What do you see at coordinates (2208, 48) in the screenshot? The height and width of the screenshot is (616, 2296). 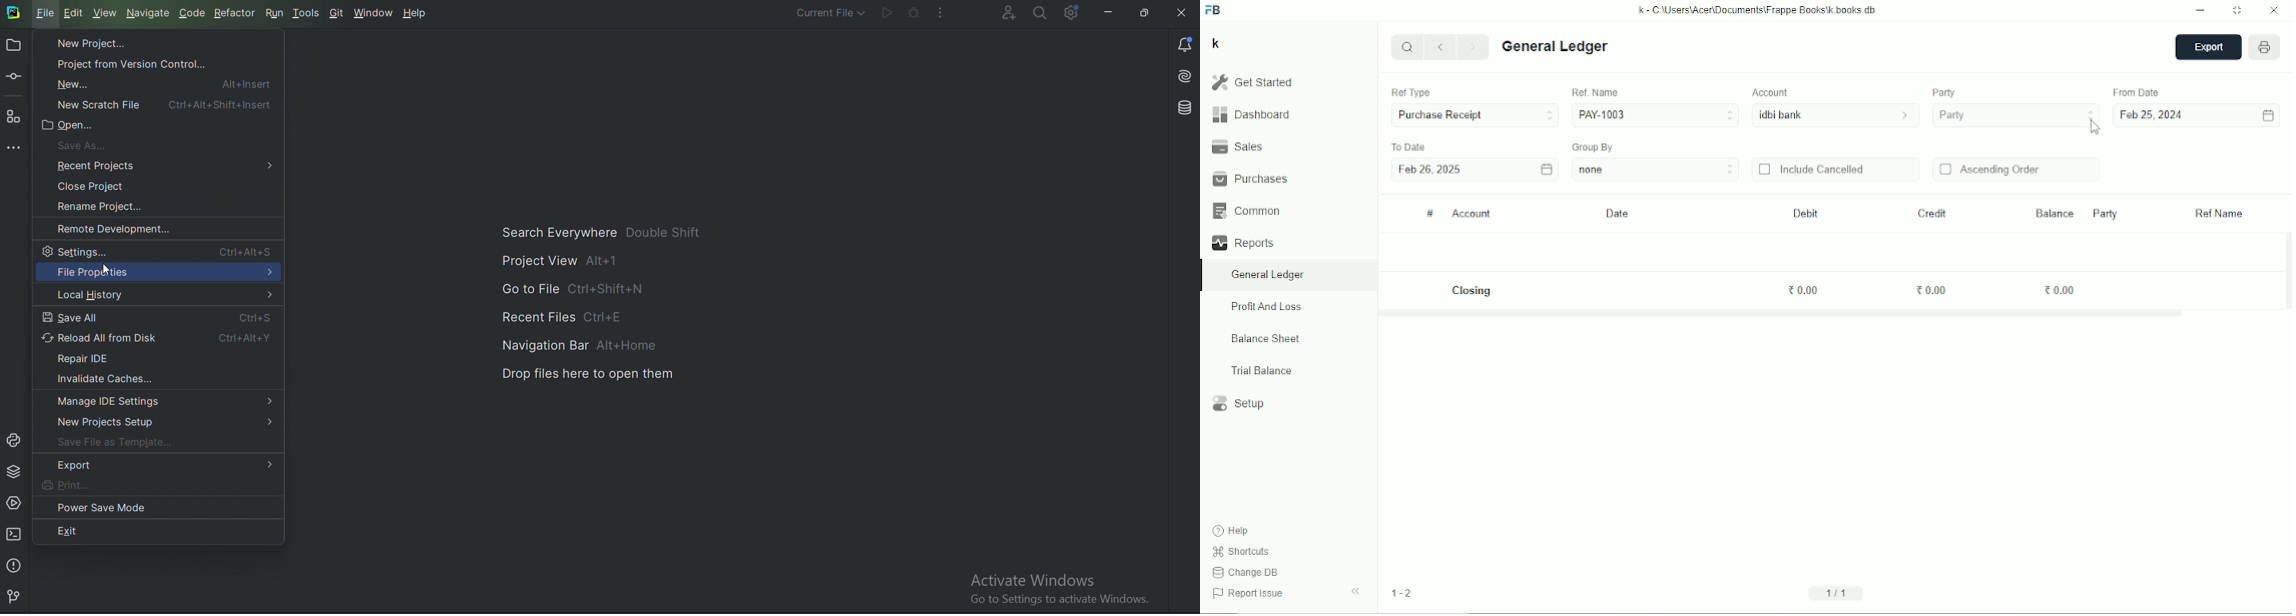 I see `Export` at bounding box center [2208, 48].